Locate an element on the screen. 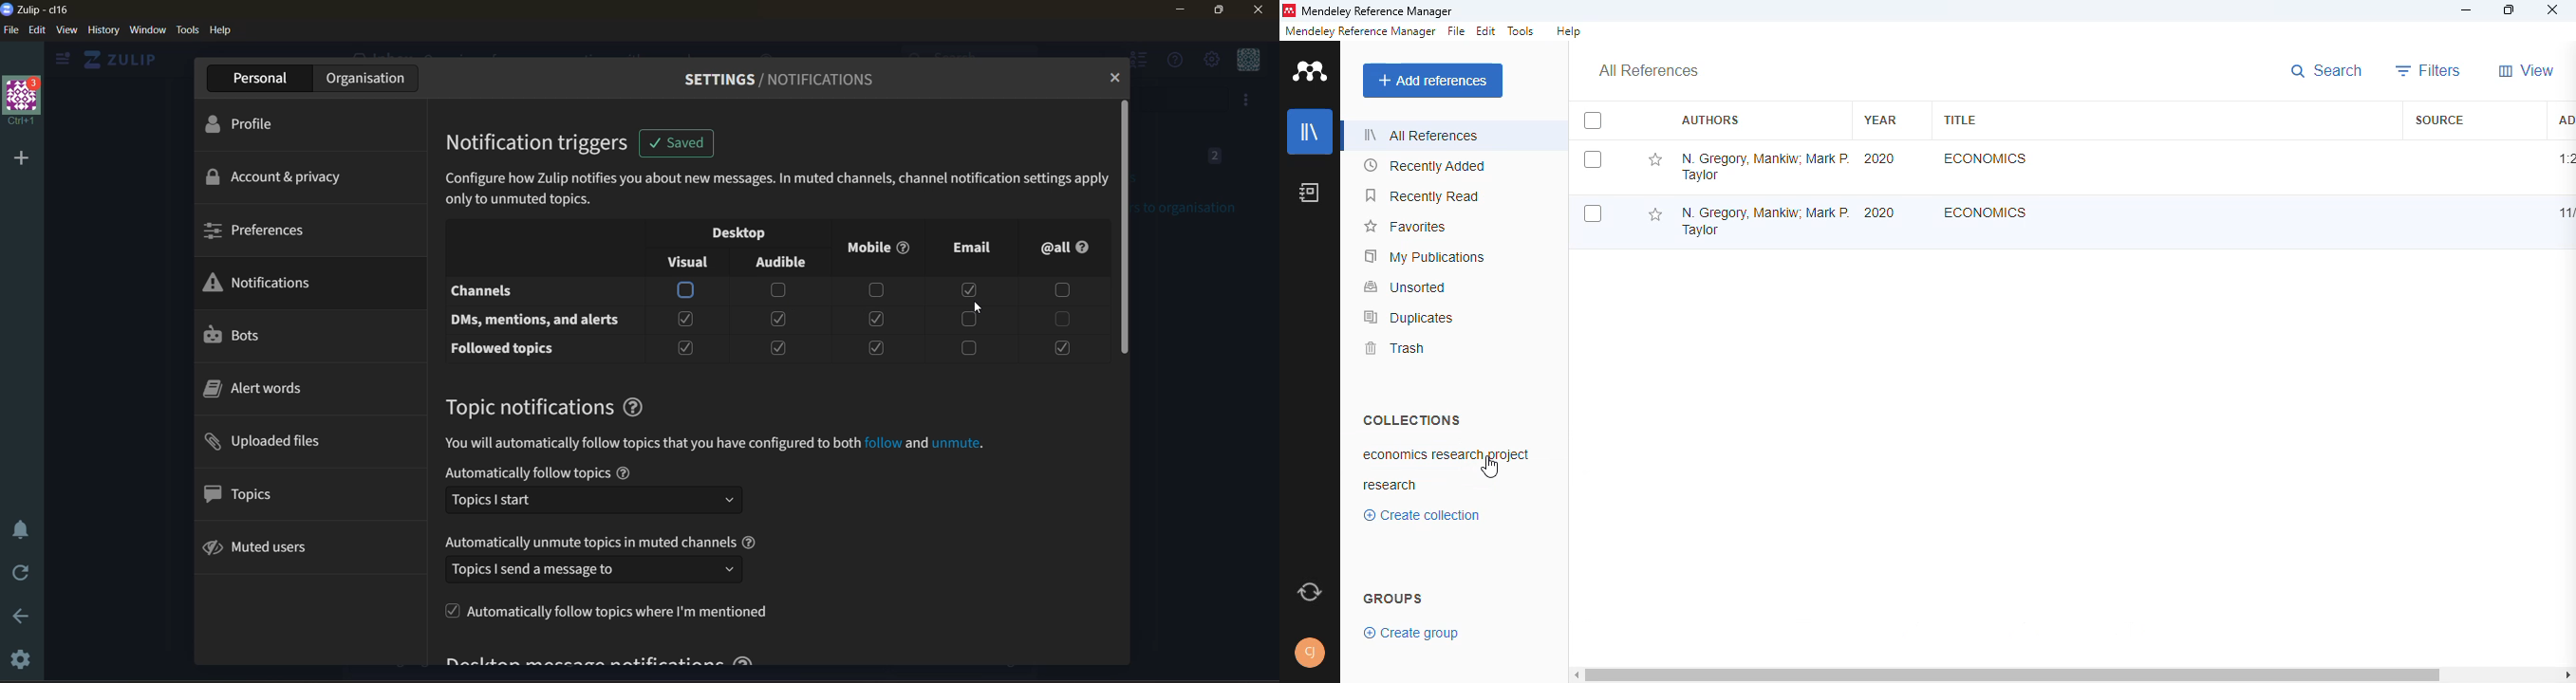  edit is located at coordinates (1487, 31).